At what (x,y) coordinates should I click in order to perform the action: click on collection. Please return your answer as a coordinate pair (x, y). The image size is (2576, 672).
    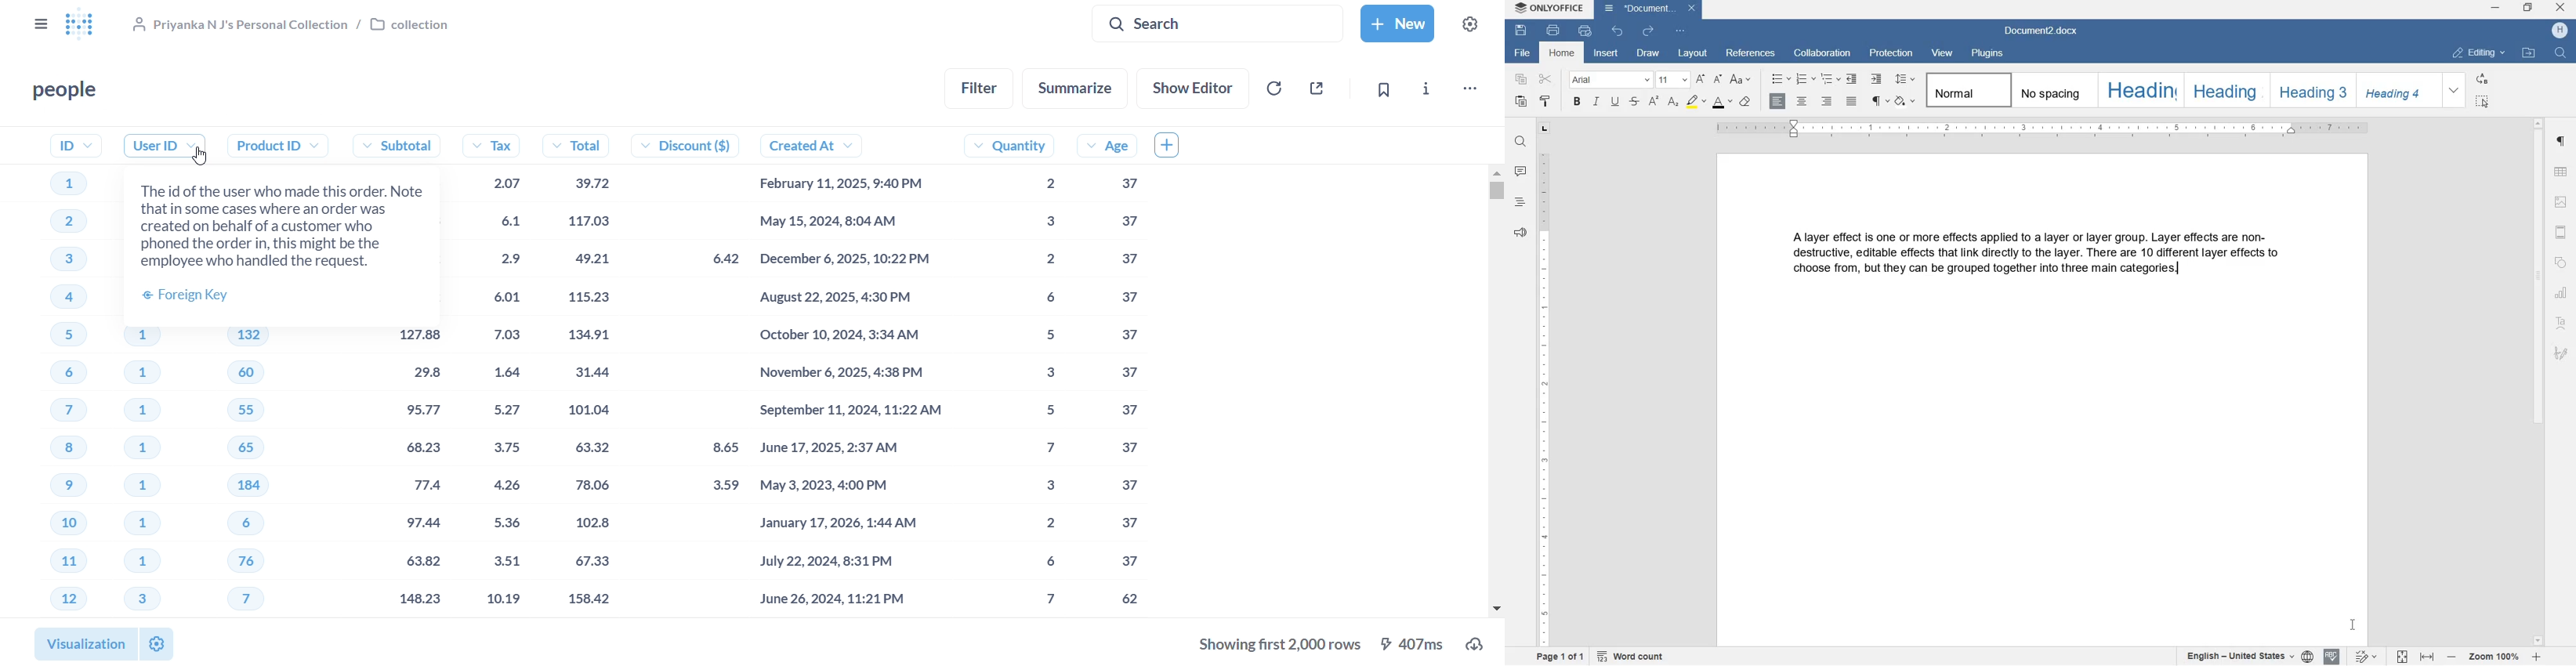
    Looking at the image, I should click on (295, 26).